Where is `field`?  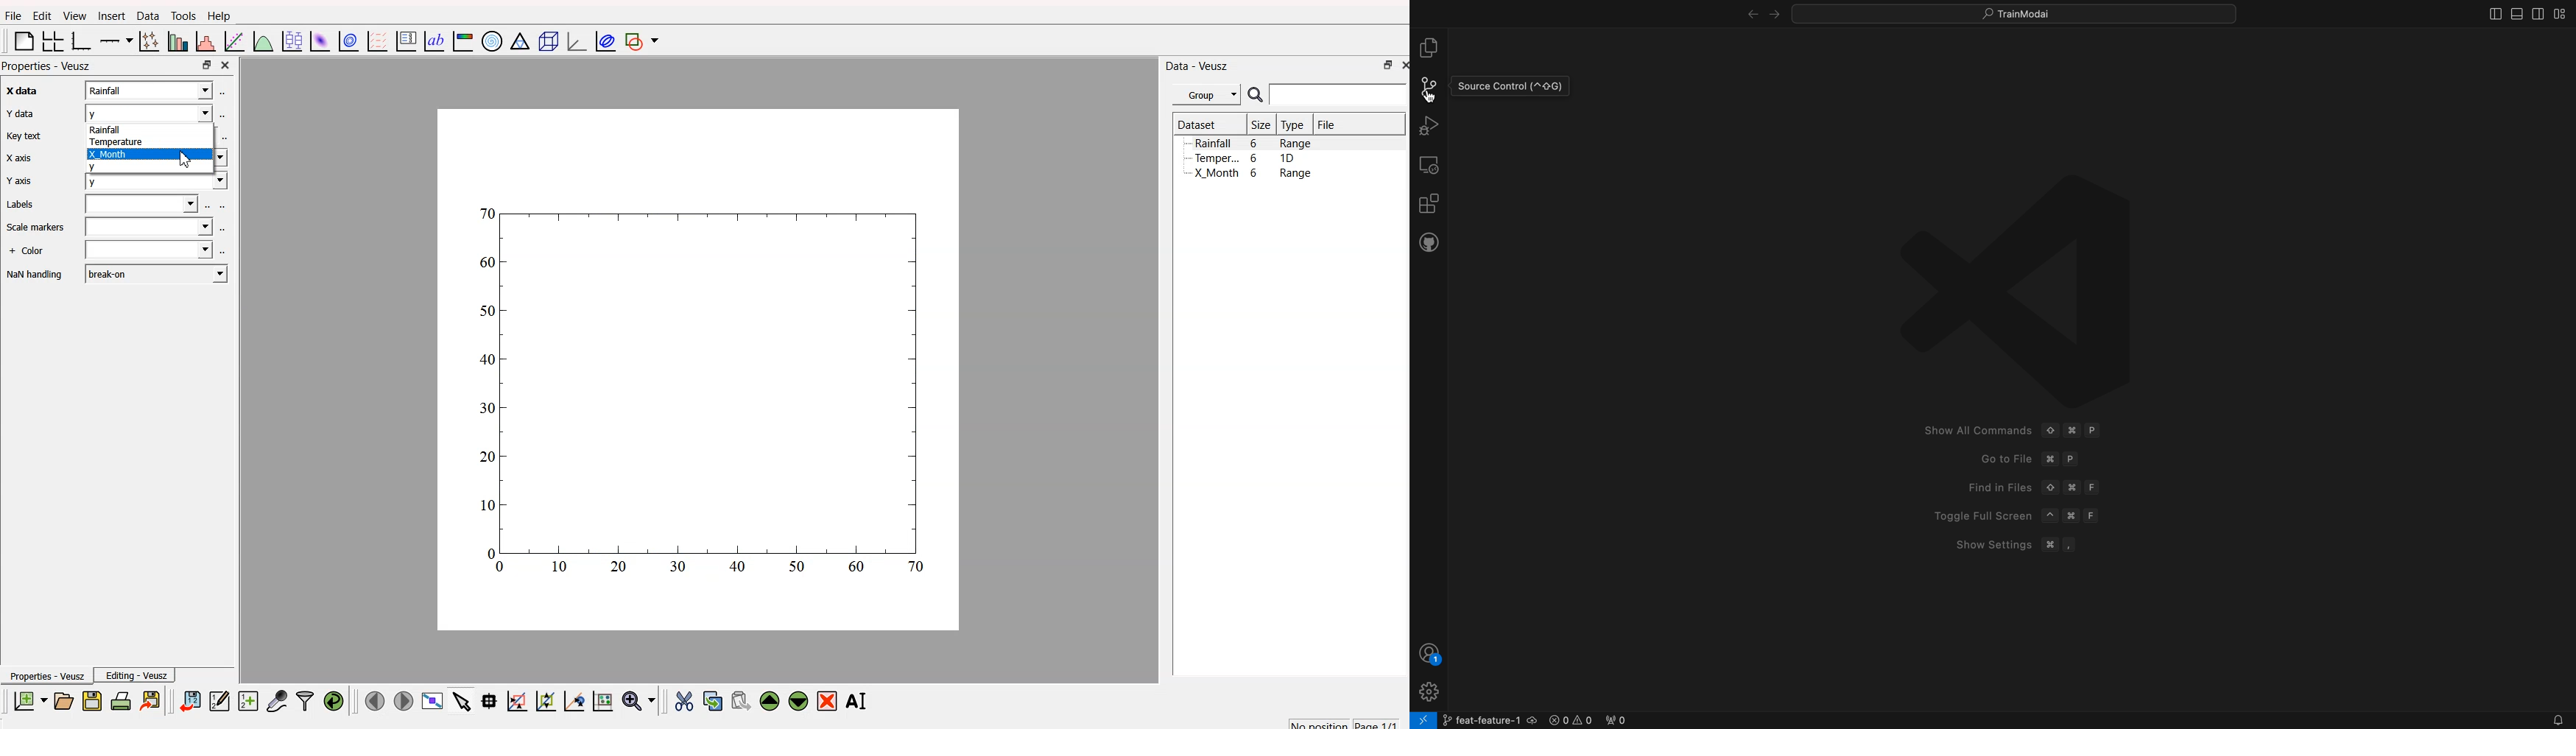
field is located at coordinates (147, 251).